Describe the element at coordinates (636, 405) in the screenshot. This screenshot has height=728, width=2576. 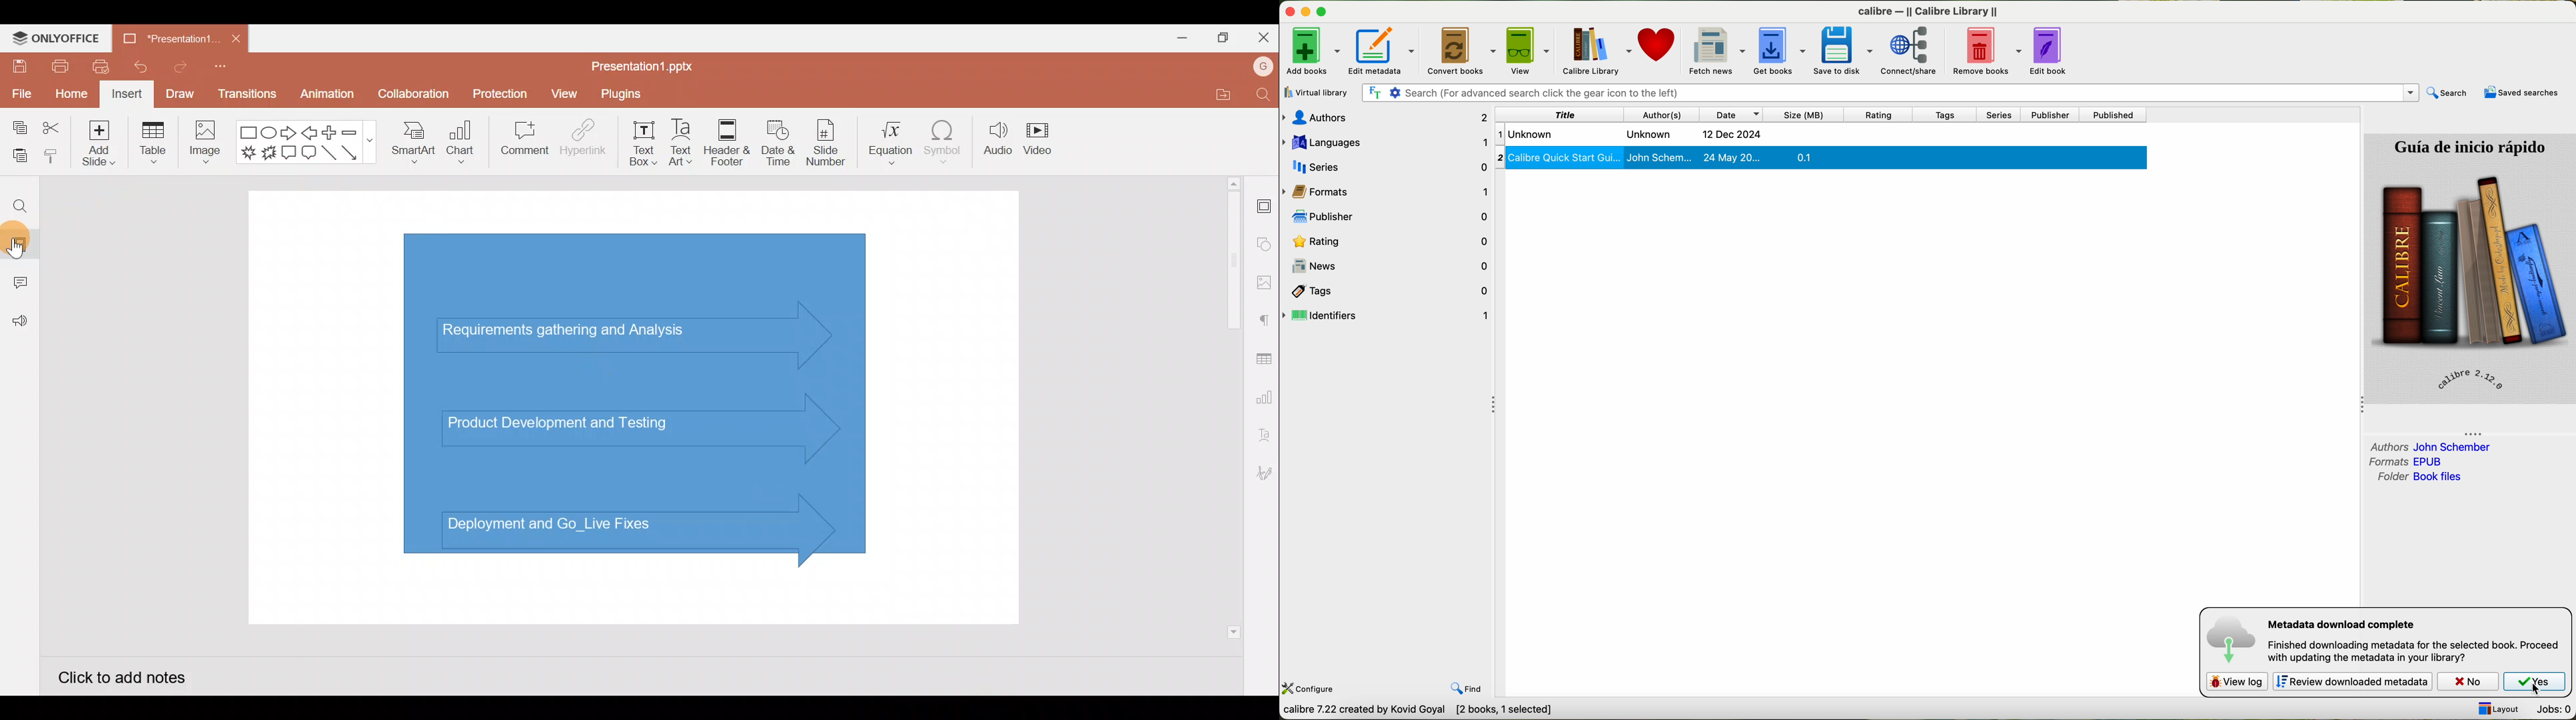
I see `Presentation slide` at that location.